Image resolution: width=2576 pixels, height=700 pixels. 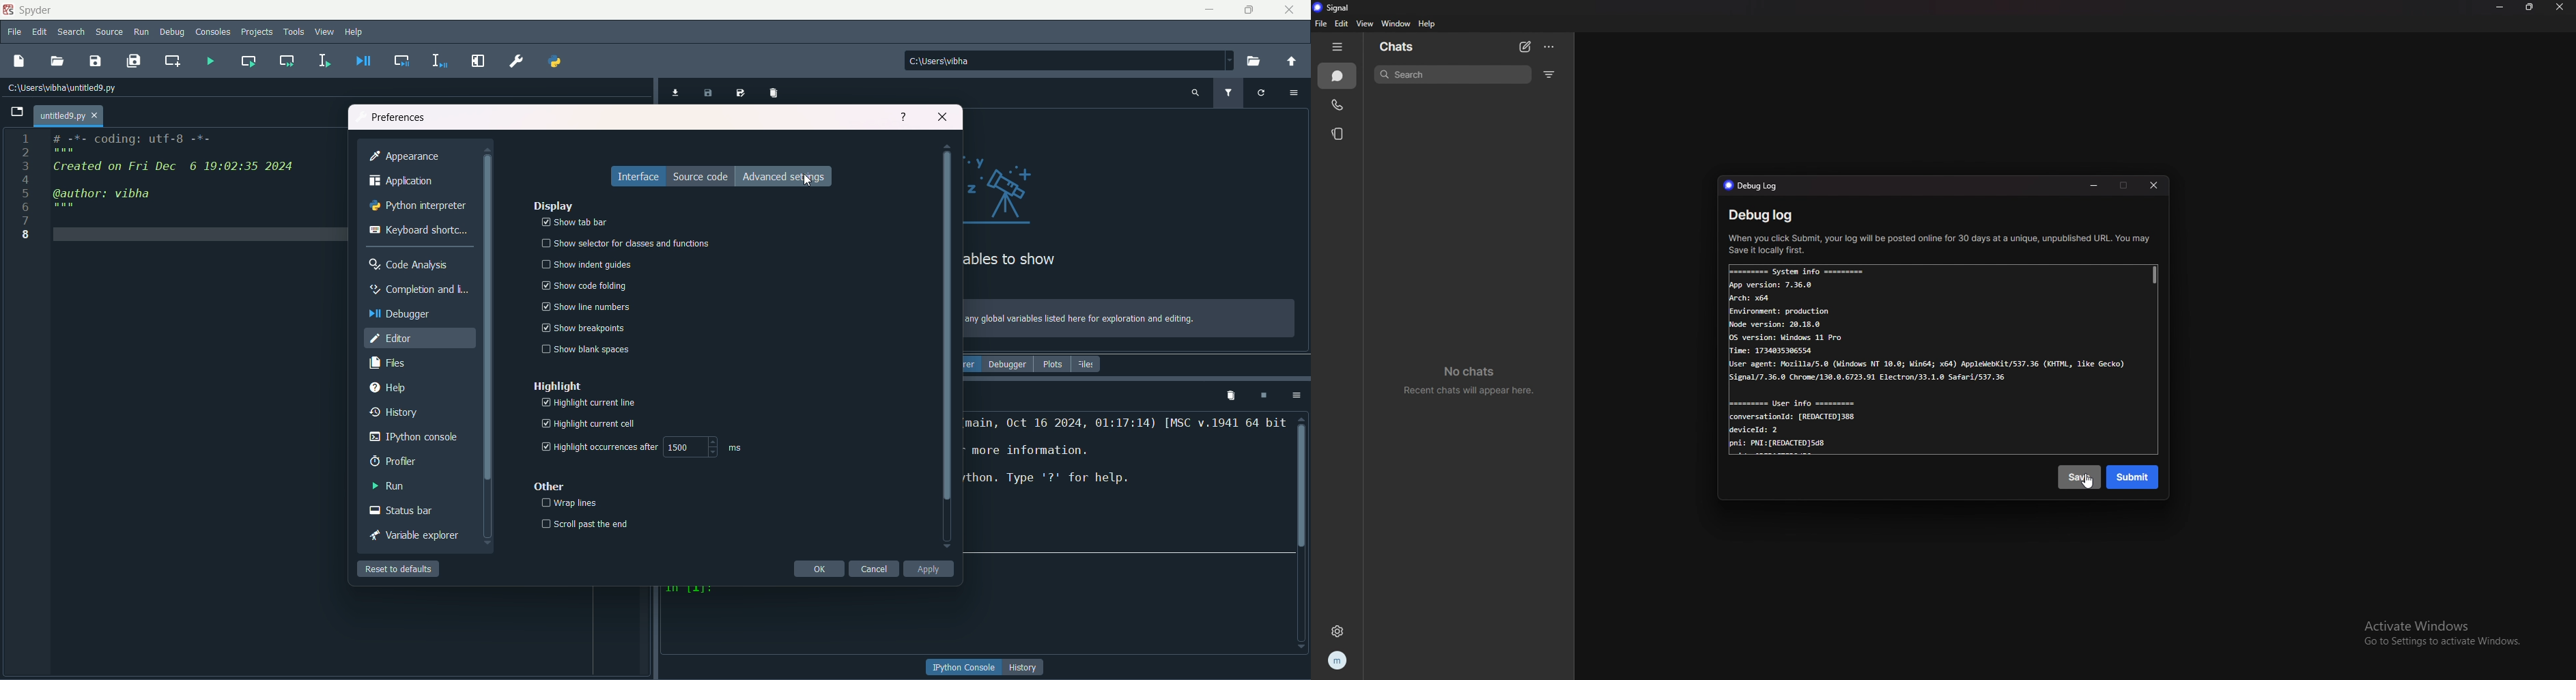 What do you see at coordinates (403, 61) in the screenshot?
I see `debug cell` at bounding box center [403, 61].